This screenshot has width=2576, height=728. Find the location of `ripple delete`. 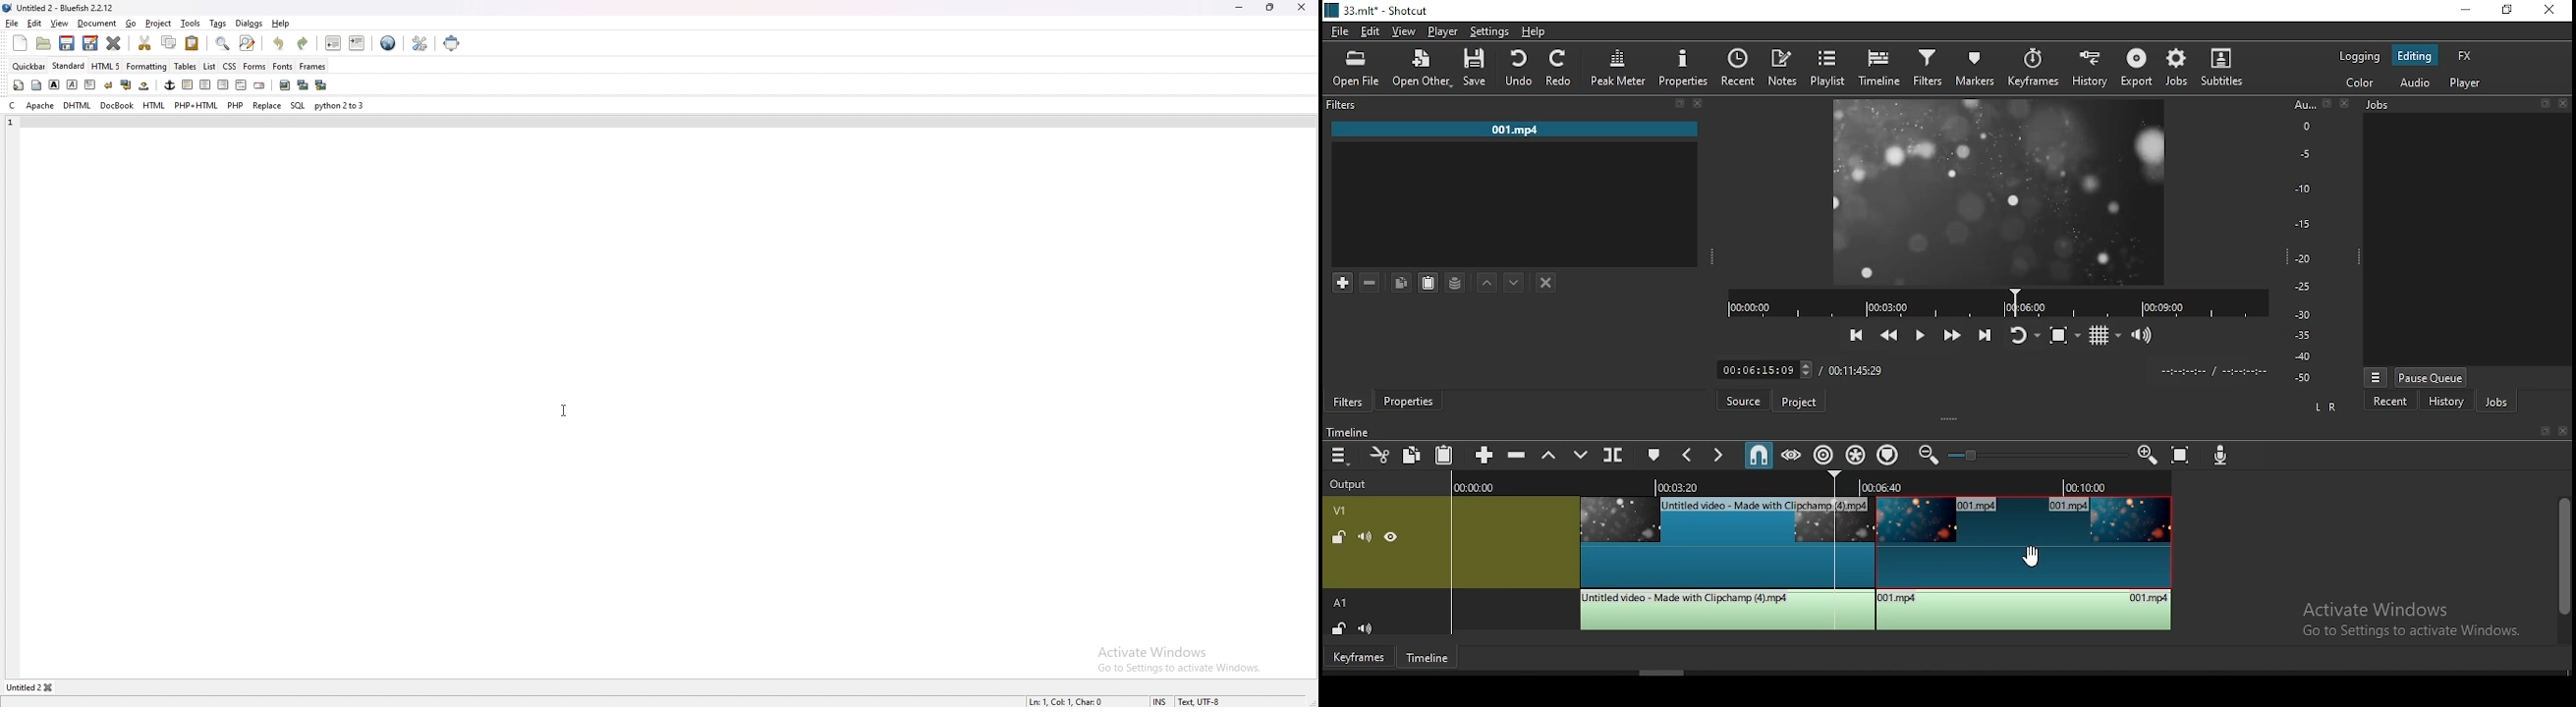

ripple delete is located at coordinates (1518, 456).